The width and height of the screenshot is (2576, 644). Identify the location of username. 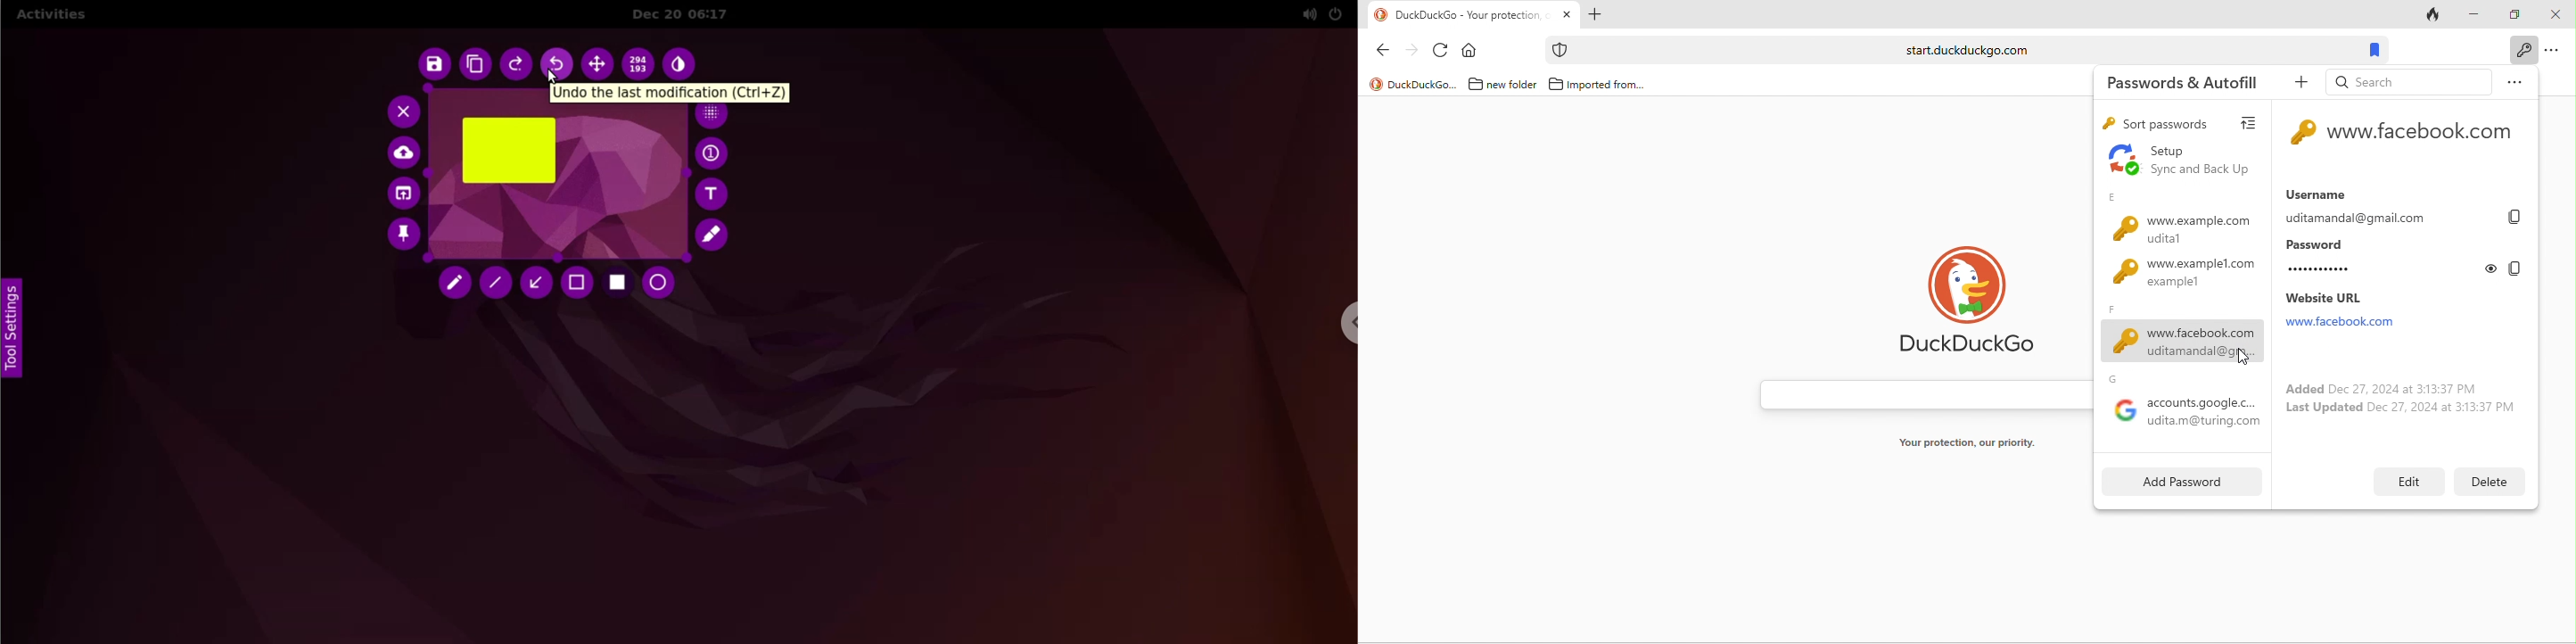
(2389, 205).